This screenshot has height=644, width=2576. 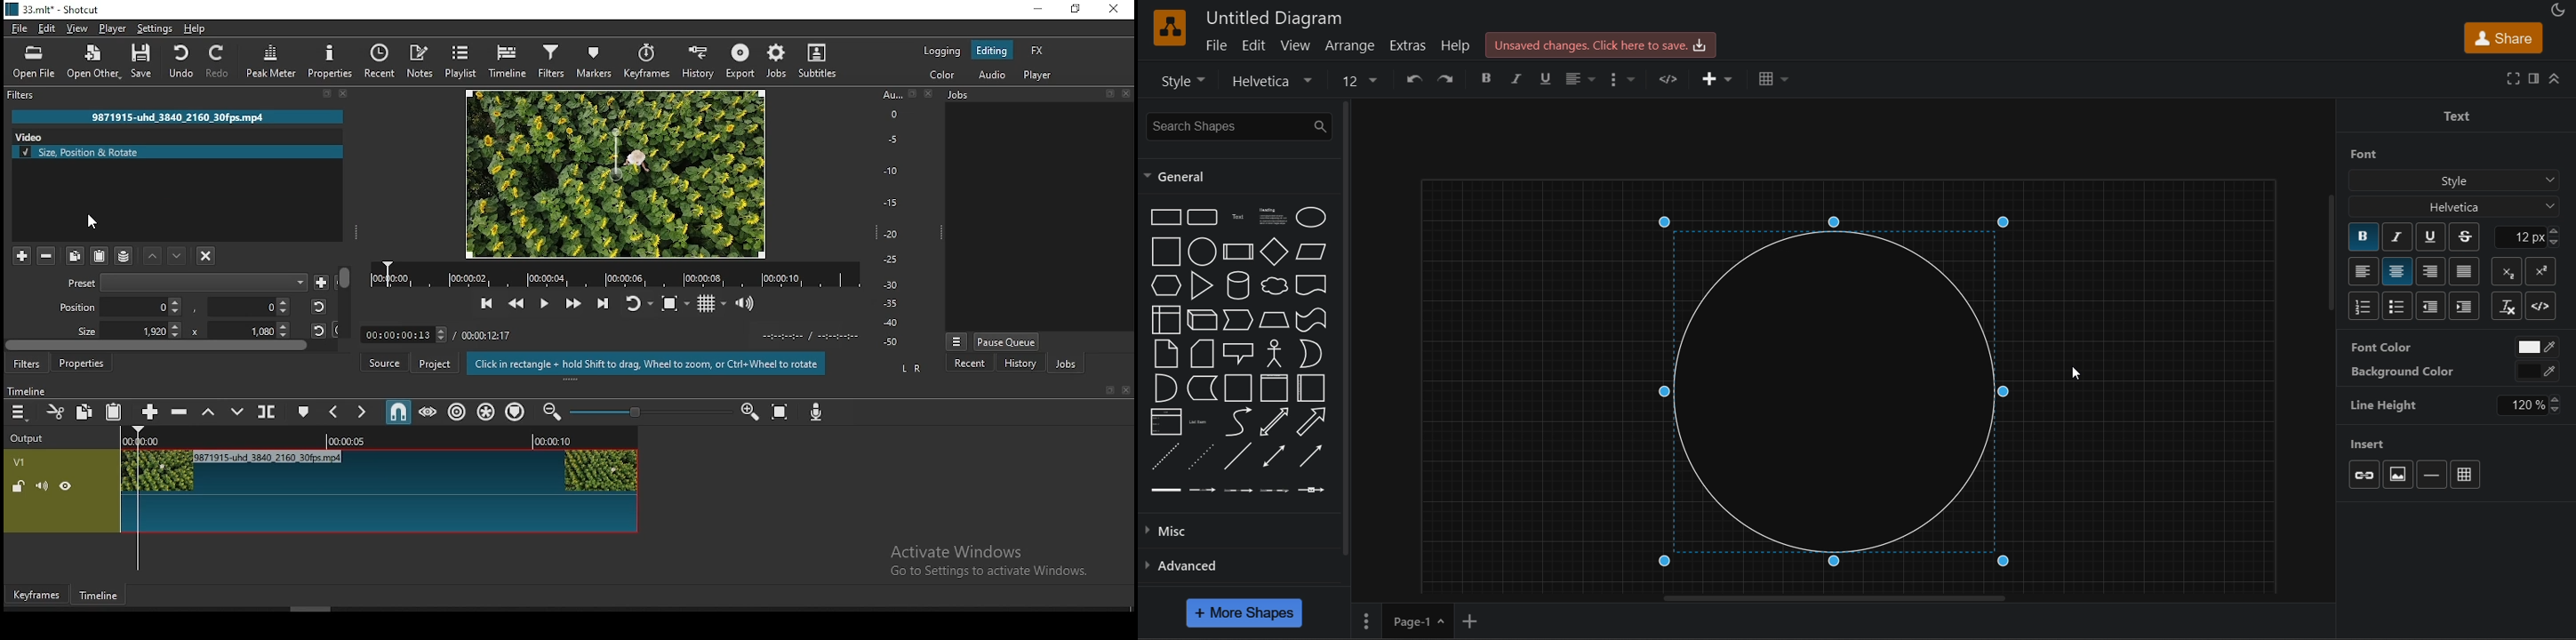 I want to click on diamond, so click(x=1274, y=251).